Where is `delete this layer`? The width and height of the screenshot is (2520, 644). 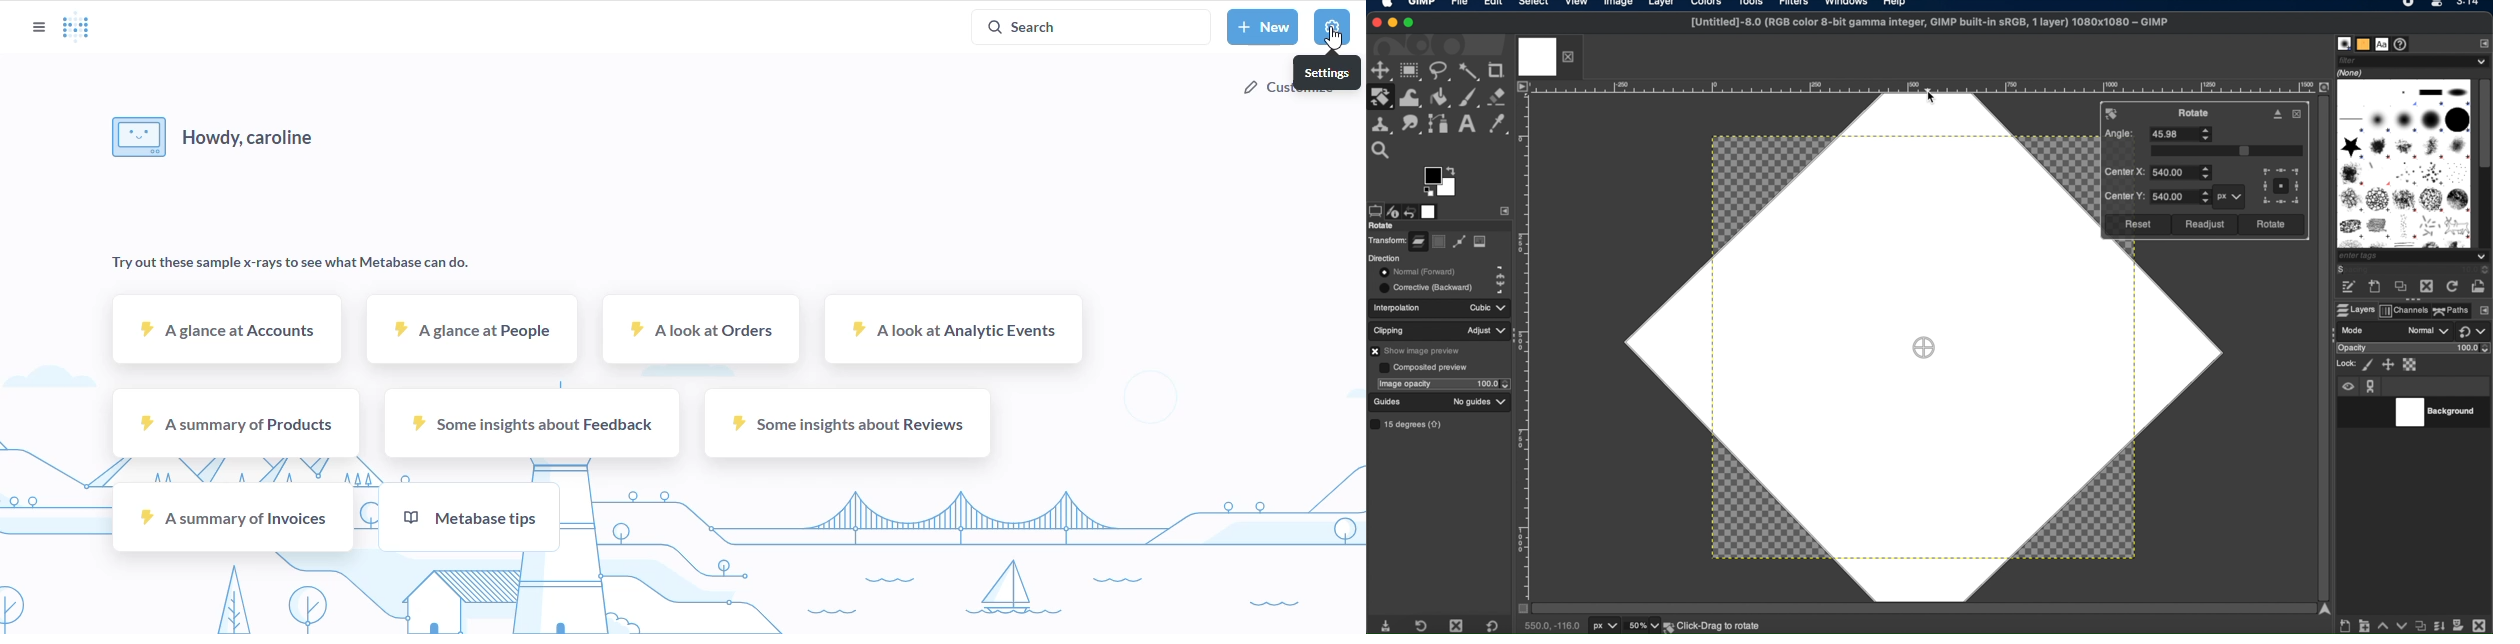
delete this layer is located at coordinates (2479, 622).